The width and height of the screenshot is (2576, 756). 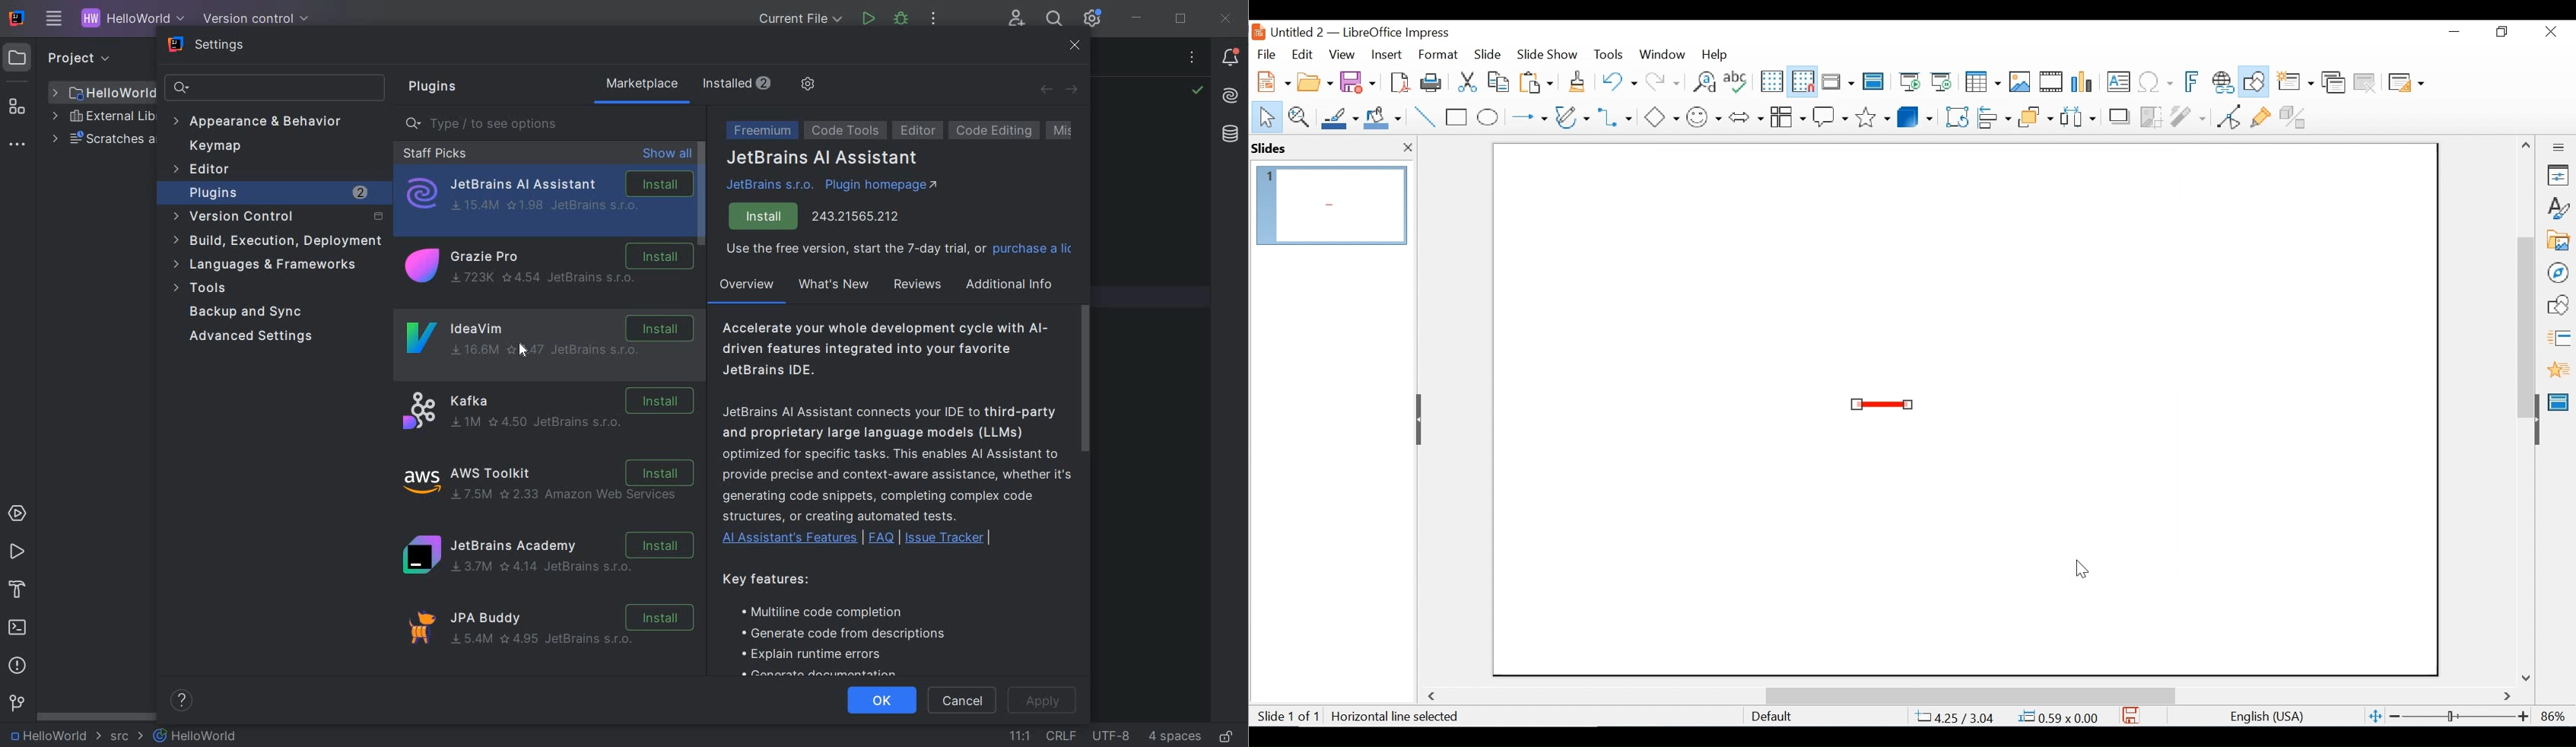 What do you see at coordinates (1969, 695) in the screenshot?
I see `Horizontal Scrollbar` at bounding box center [1969, 695].